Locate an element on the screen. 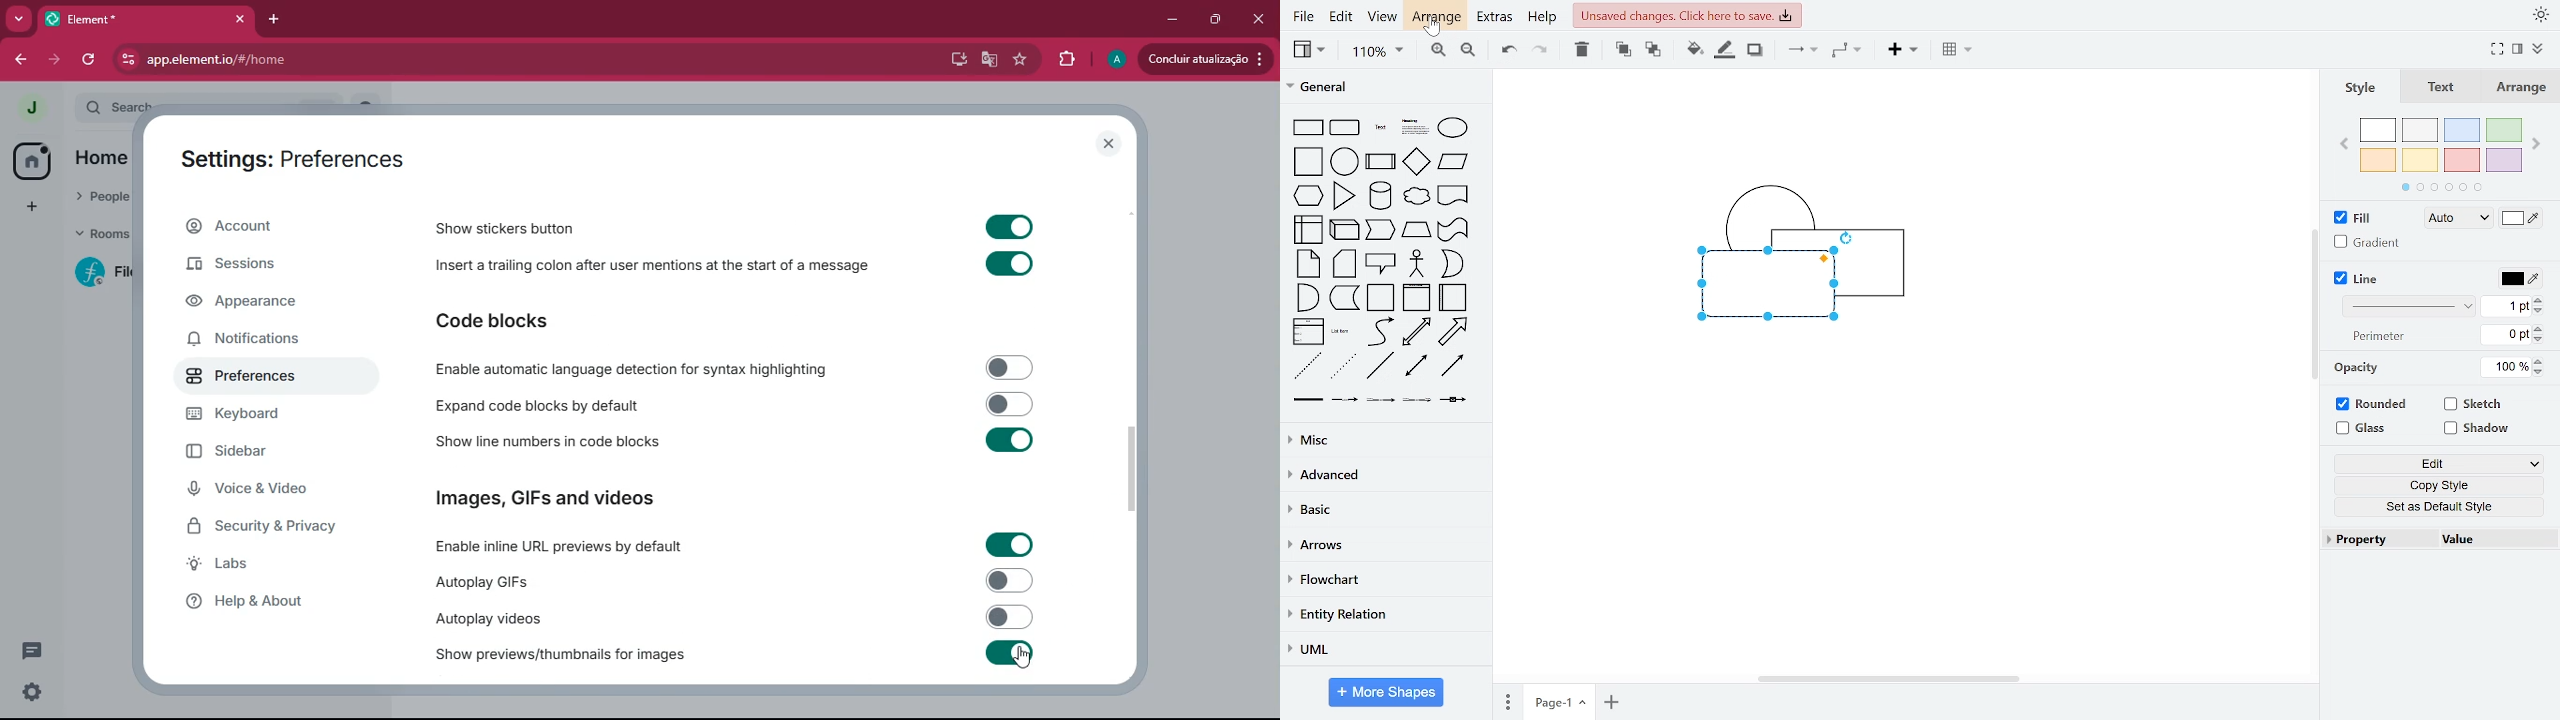 Image resolution: width=2576 pixels, height=728 pixels. cursor is located at coordinates (1024, 658).